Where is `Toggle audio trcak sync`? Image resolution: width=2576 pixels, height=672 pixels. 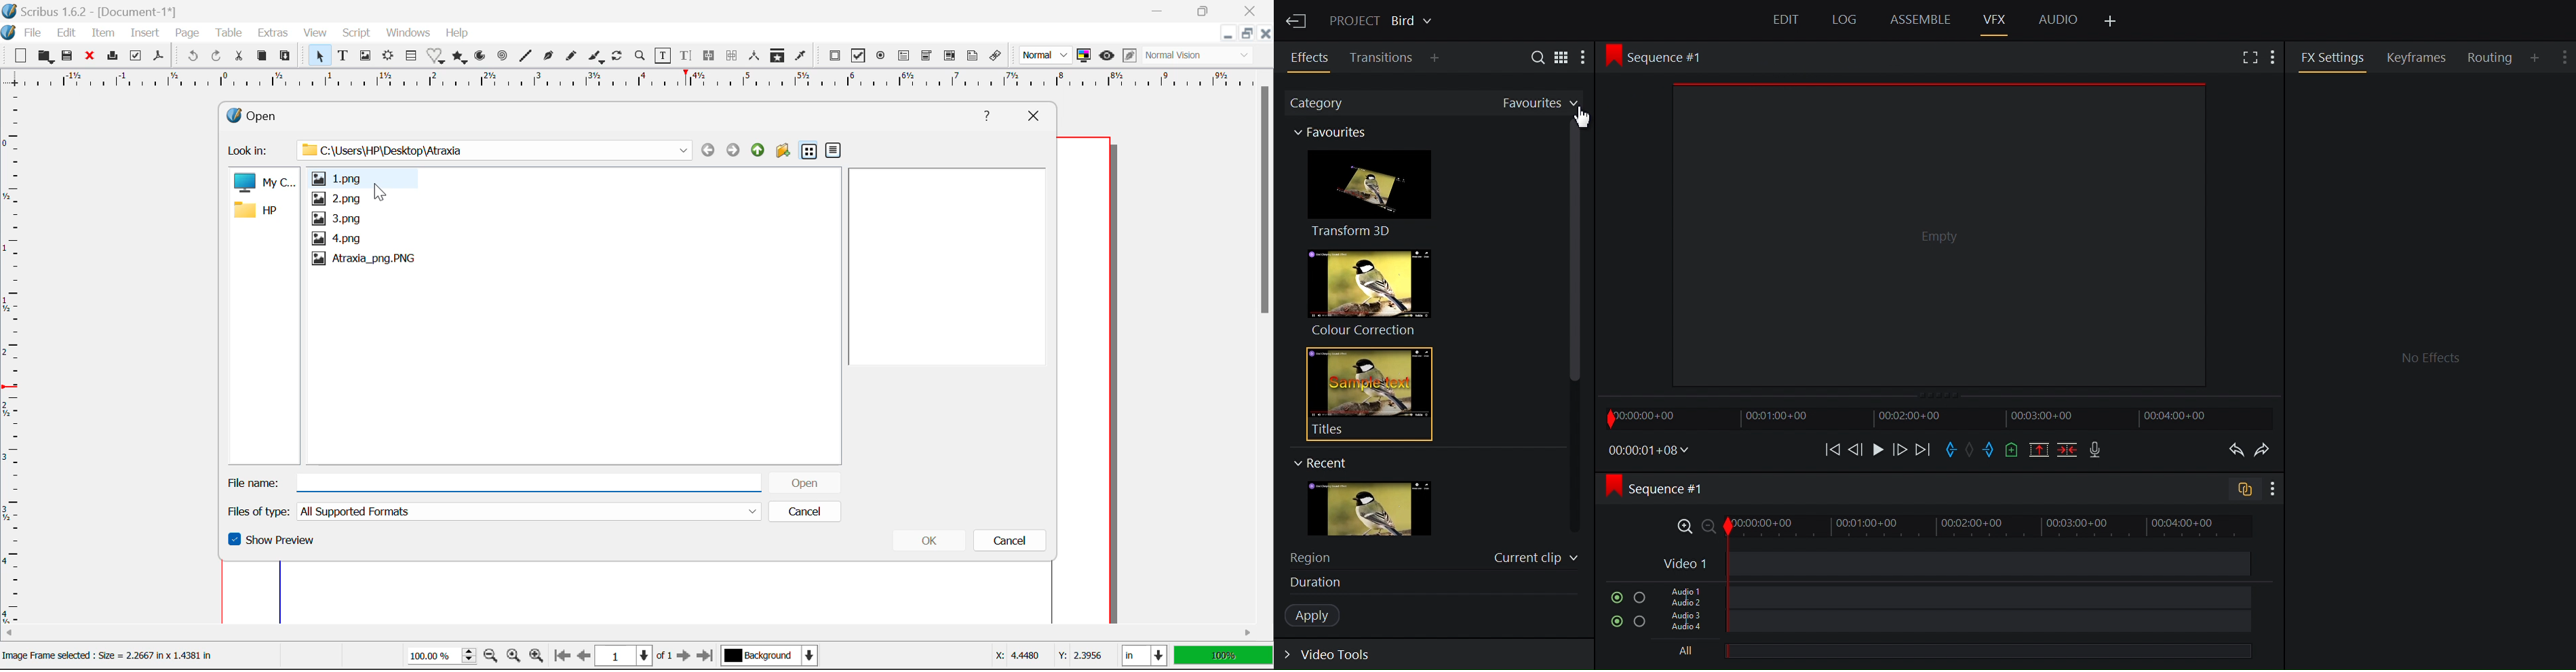 Toggle audio trcak sync is located at coordinates (2240, 491).